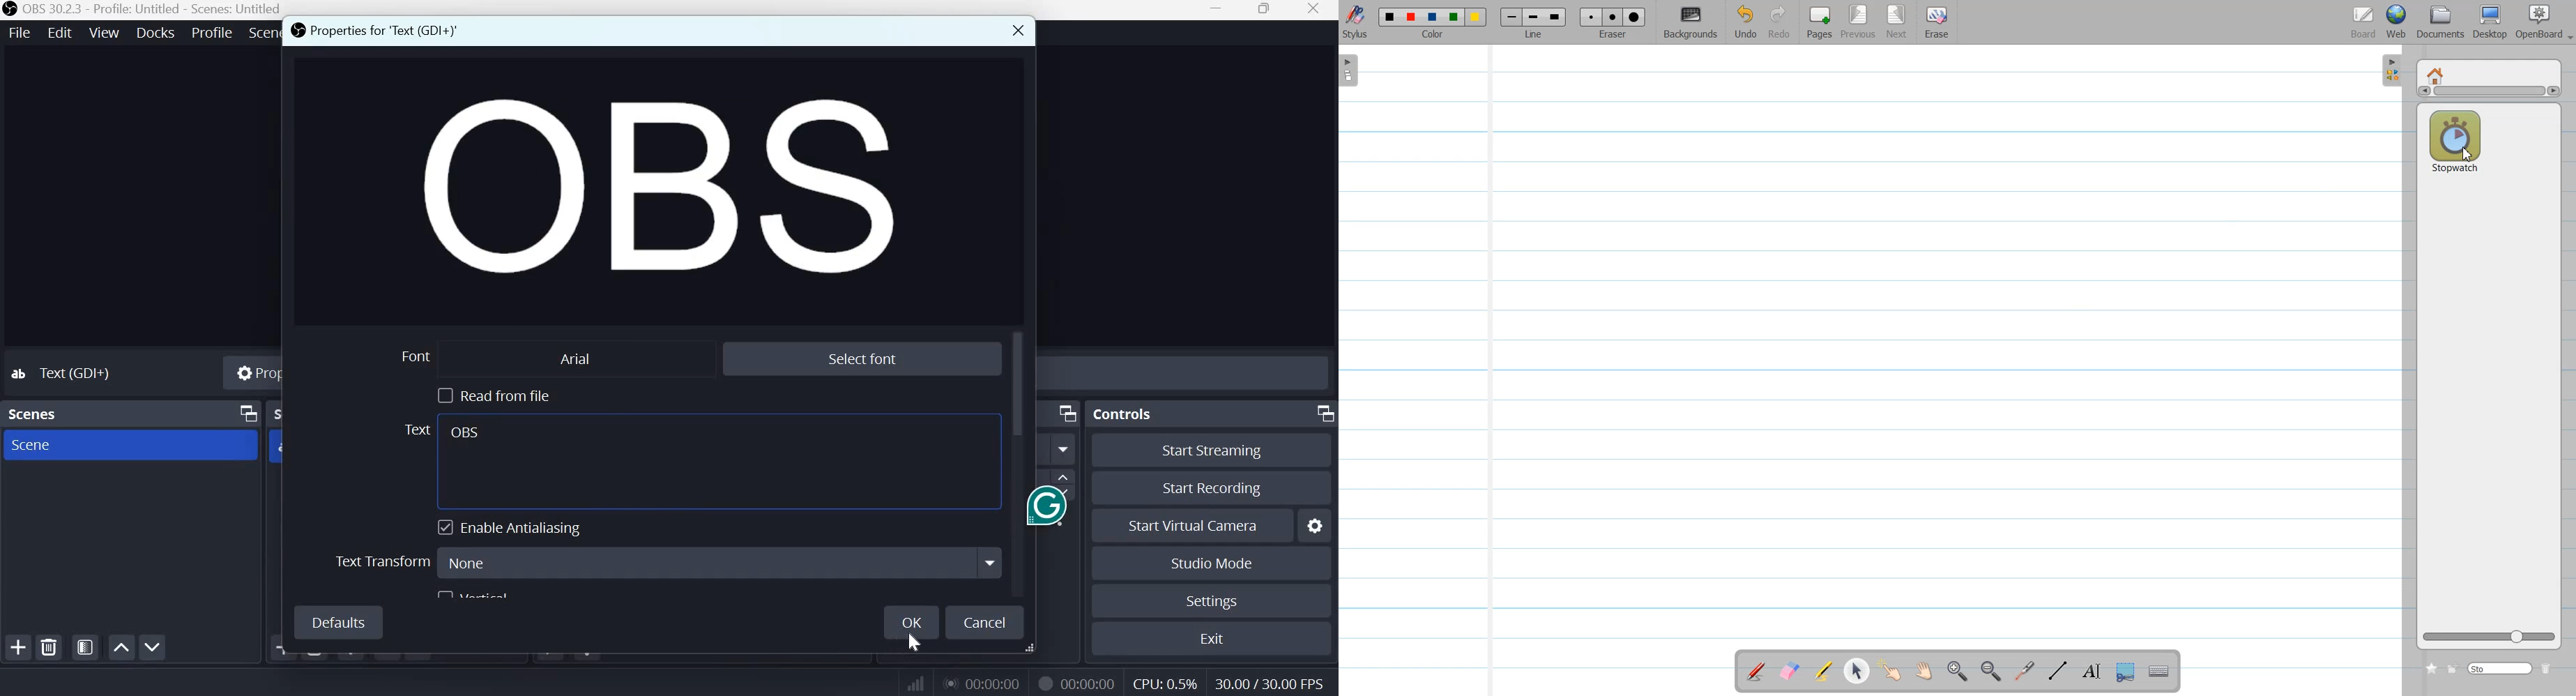  Describe the element at coordinates (1756, 671) in the screenshot. I see `Annotate a Document ` at that location.